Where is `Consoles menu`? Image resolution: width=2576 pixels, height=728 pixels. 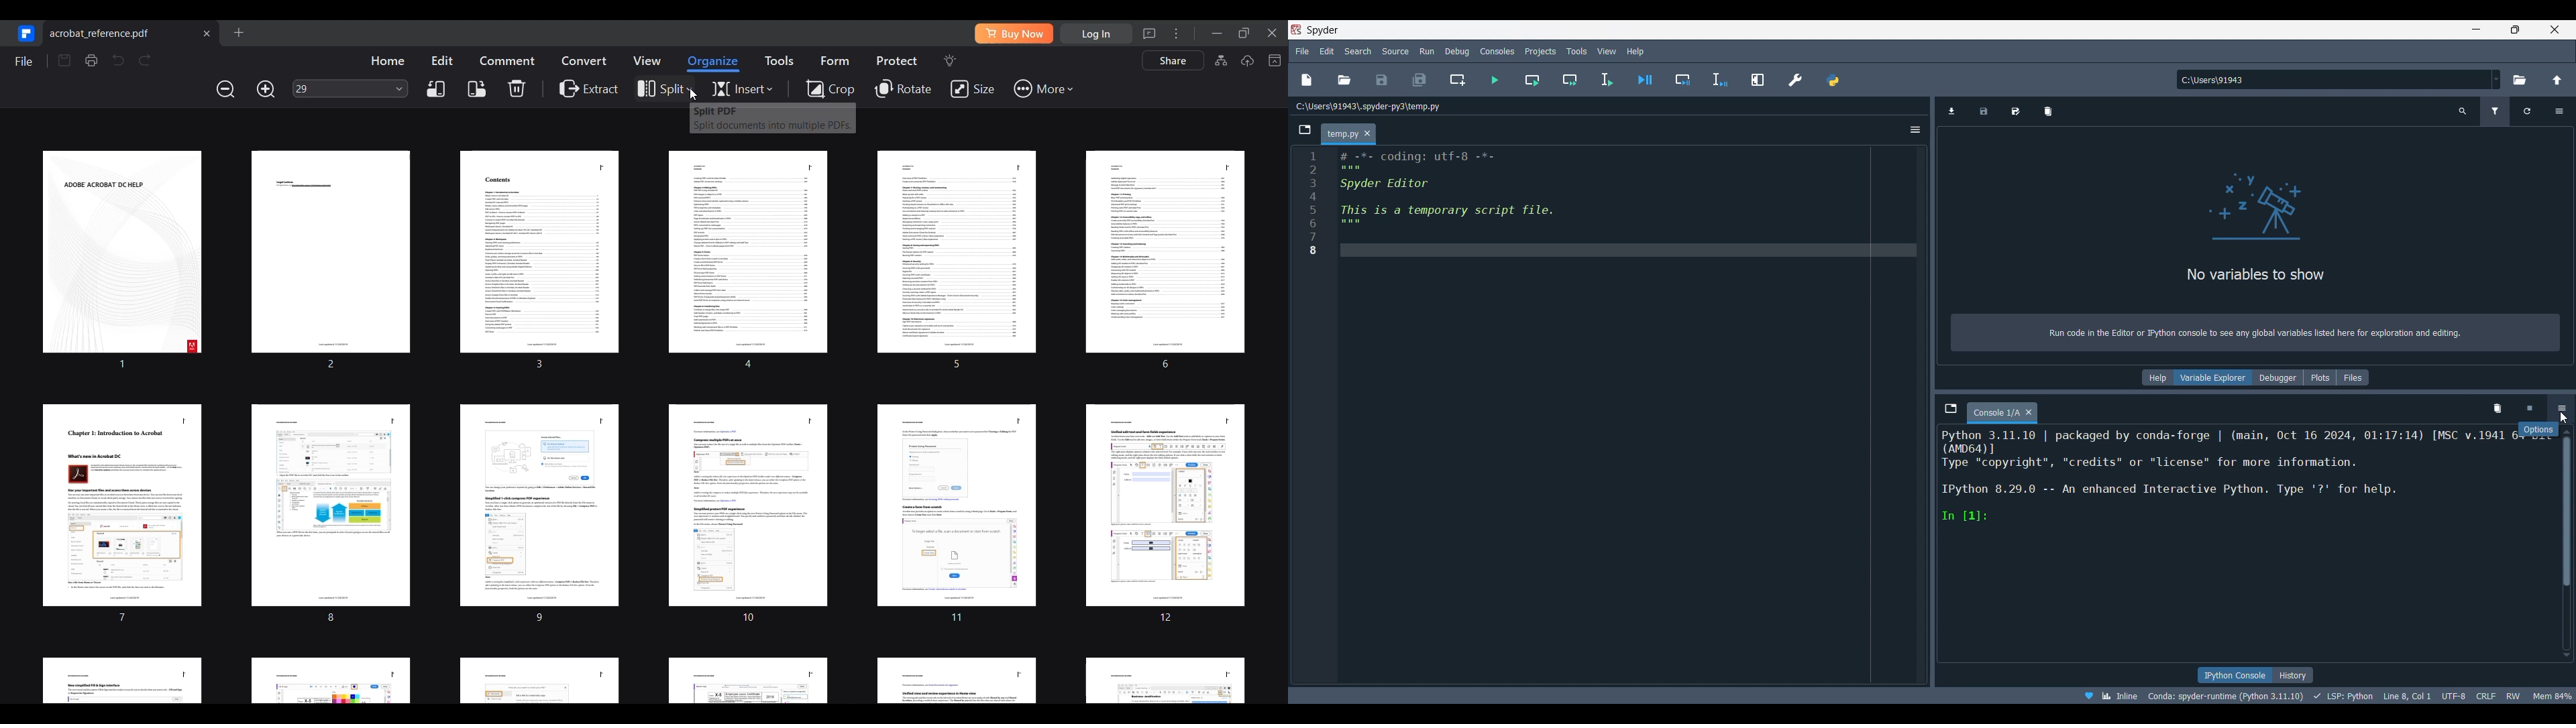 Consoles menu is located at coordinates (1498, 50).